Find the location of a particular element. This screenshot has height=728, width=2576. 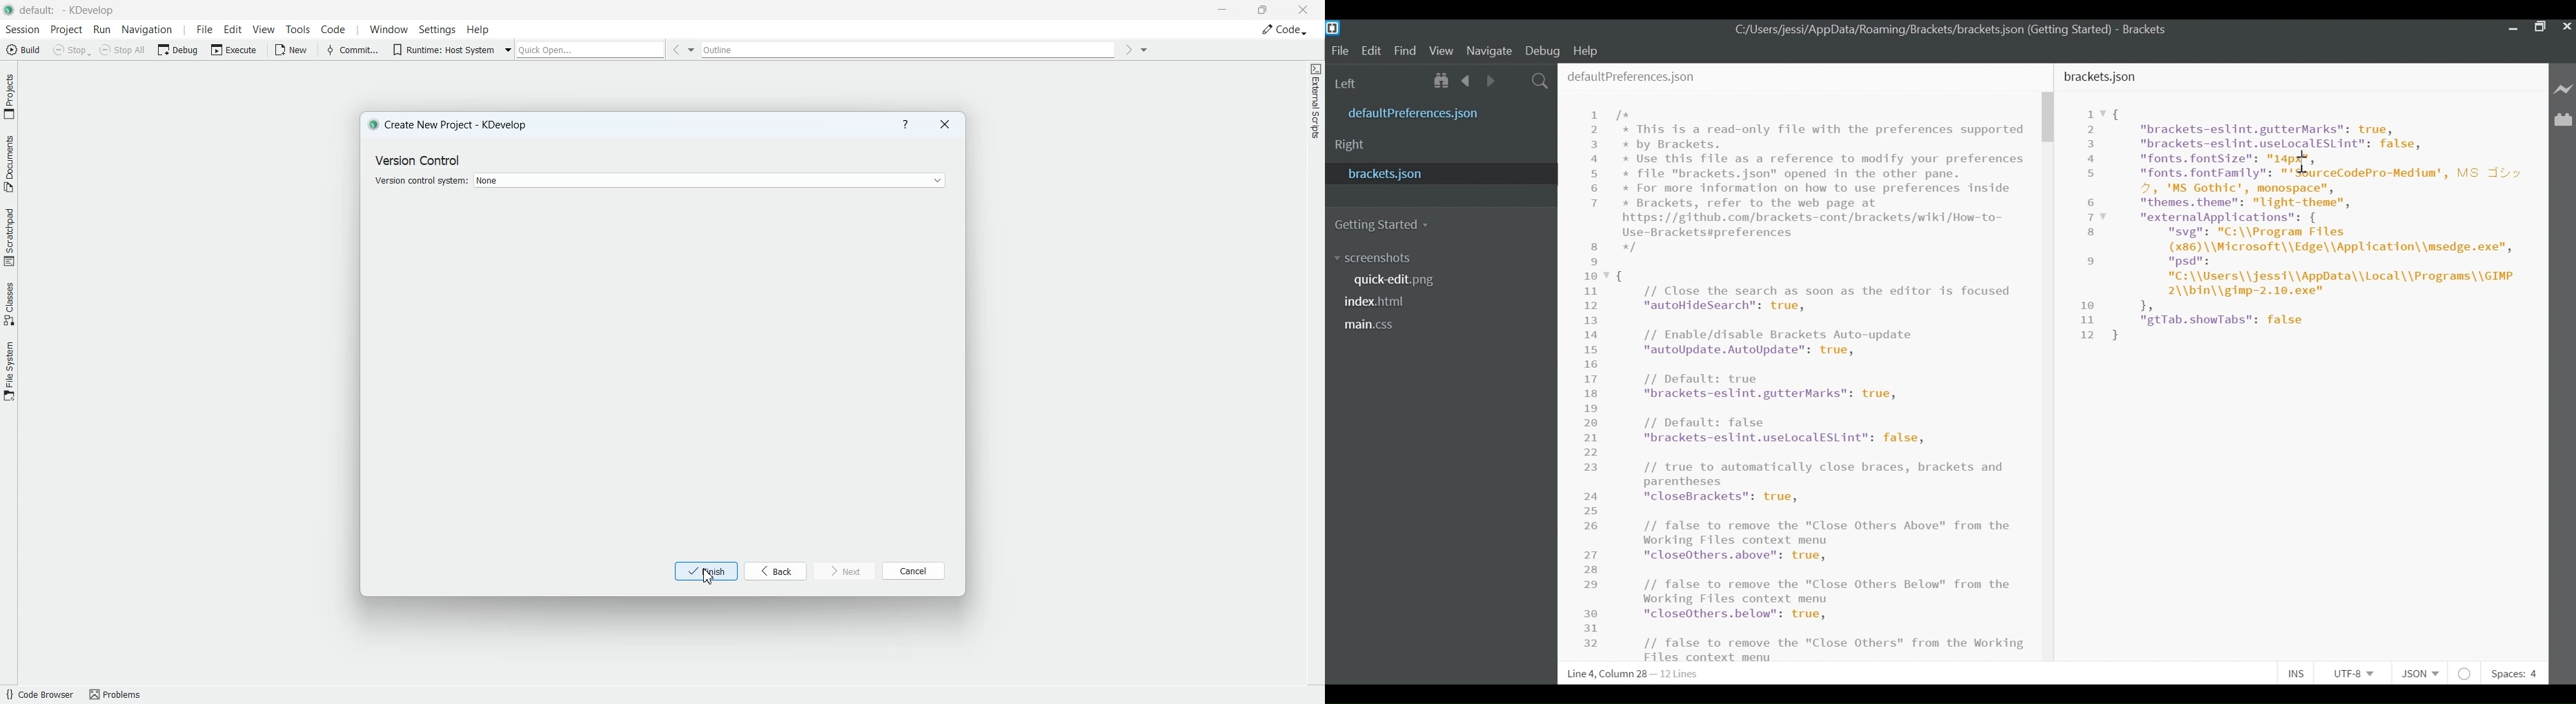

Manage Extensions is located at coordinates (2563, 120).